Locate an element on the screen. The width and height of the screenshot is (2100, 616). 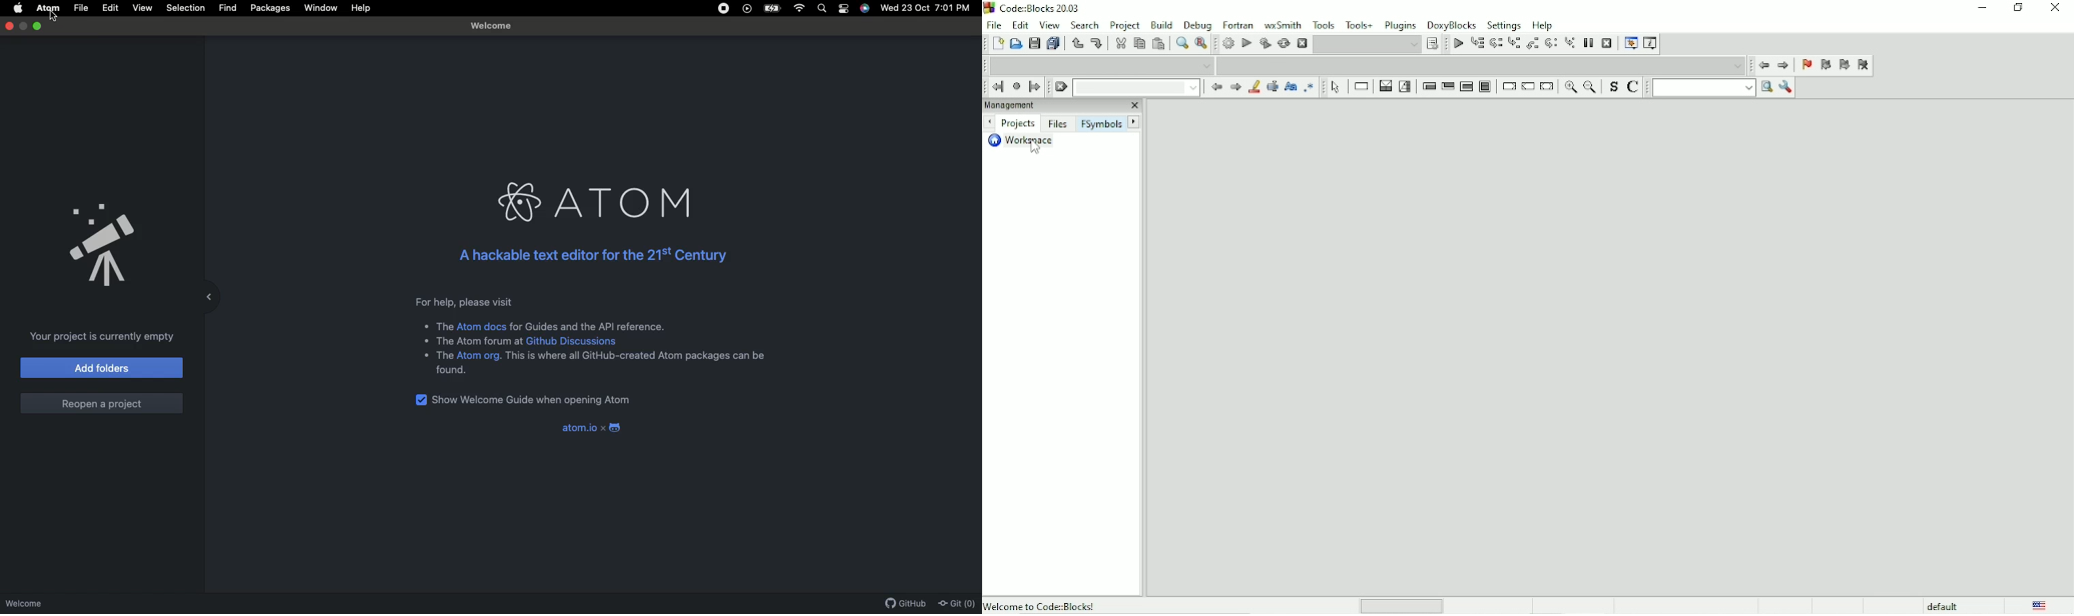
Next is located at coordinates (1134, 122).